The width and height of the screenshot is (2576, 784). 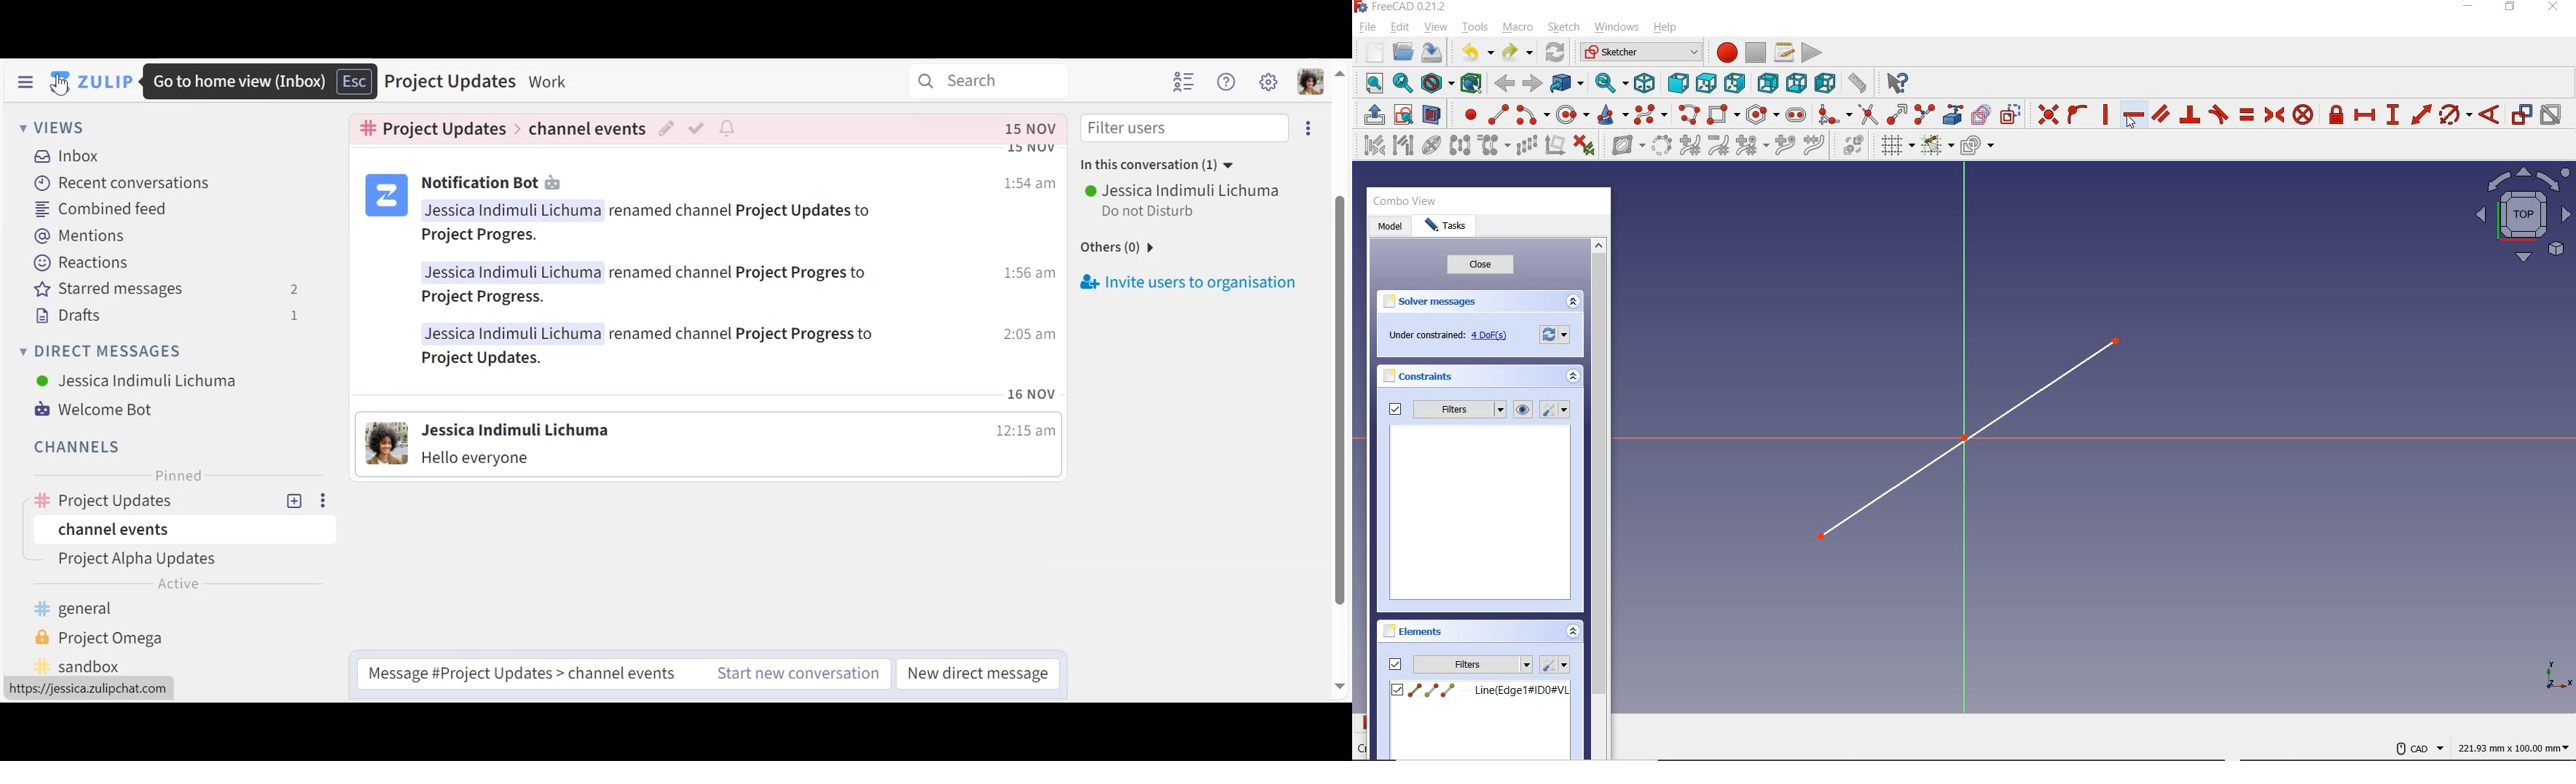 What do you see at coordinates (1812, 52) in the screenshot?
I see `EXECUTE MACRO` at bounding box center [1812, 52].